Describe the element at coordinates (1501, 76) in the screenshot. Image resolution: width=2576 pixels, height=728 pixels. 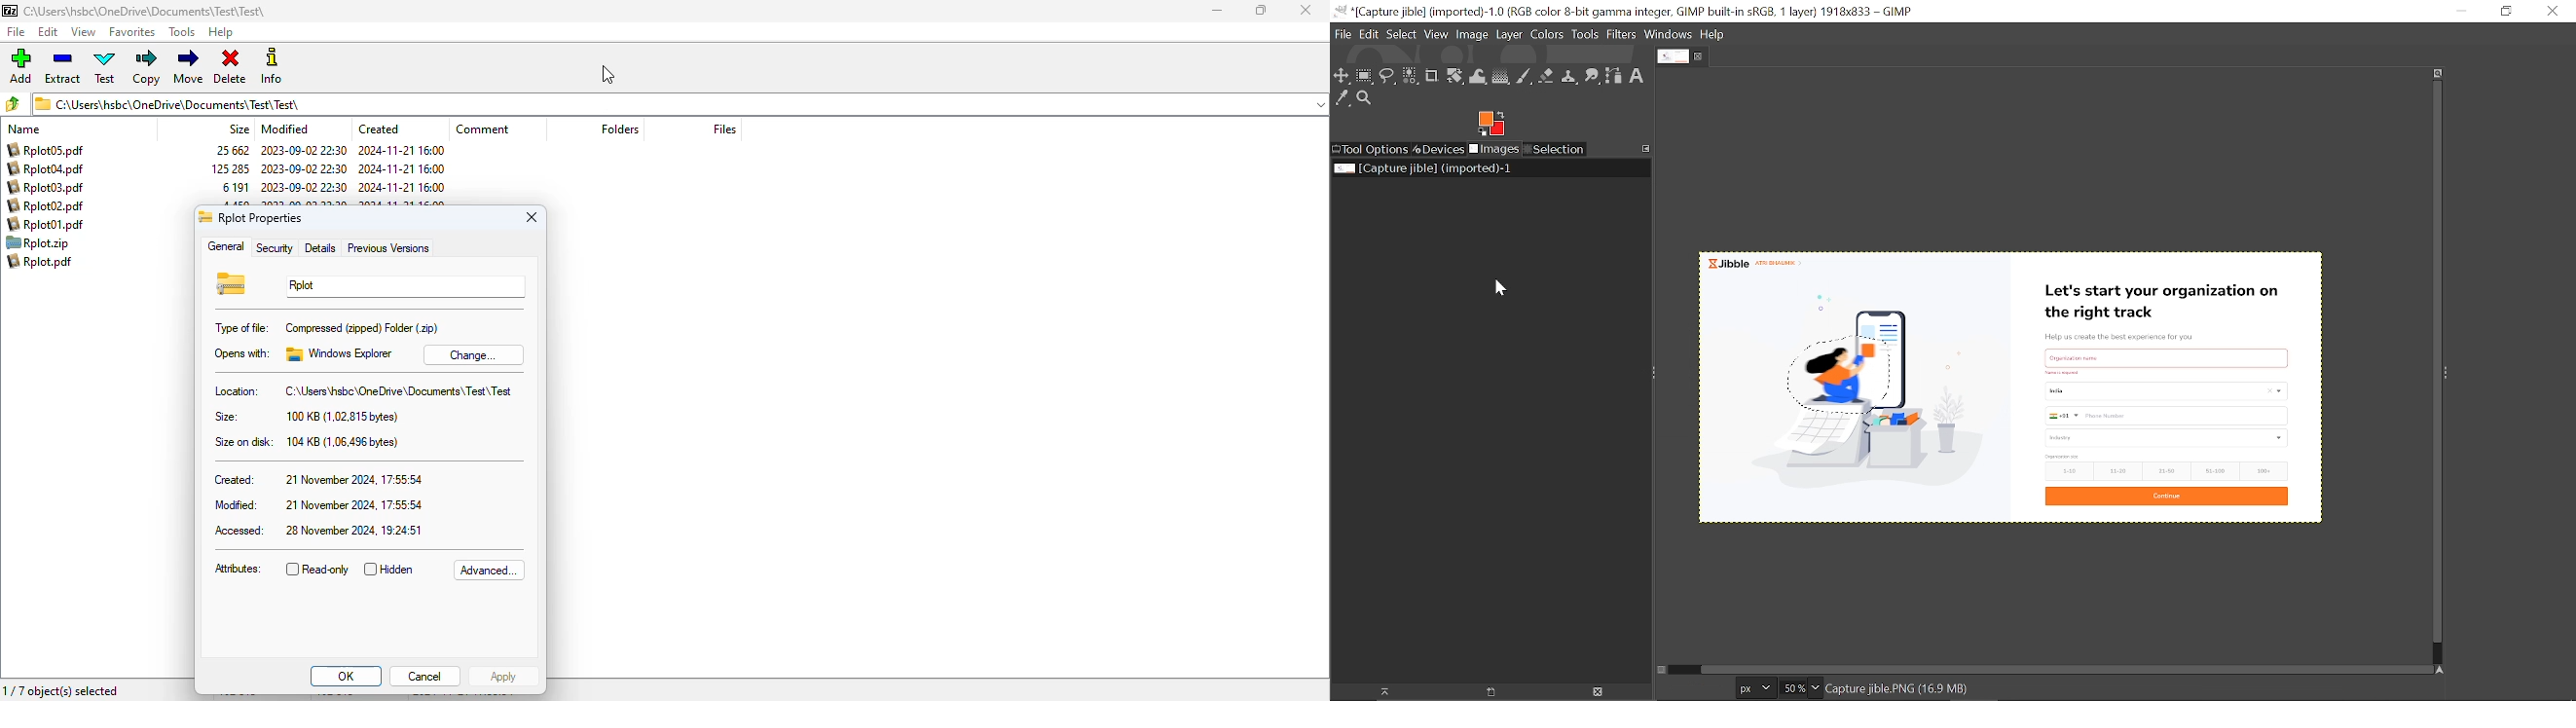
I see `Gradient tool` at that location.